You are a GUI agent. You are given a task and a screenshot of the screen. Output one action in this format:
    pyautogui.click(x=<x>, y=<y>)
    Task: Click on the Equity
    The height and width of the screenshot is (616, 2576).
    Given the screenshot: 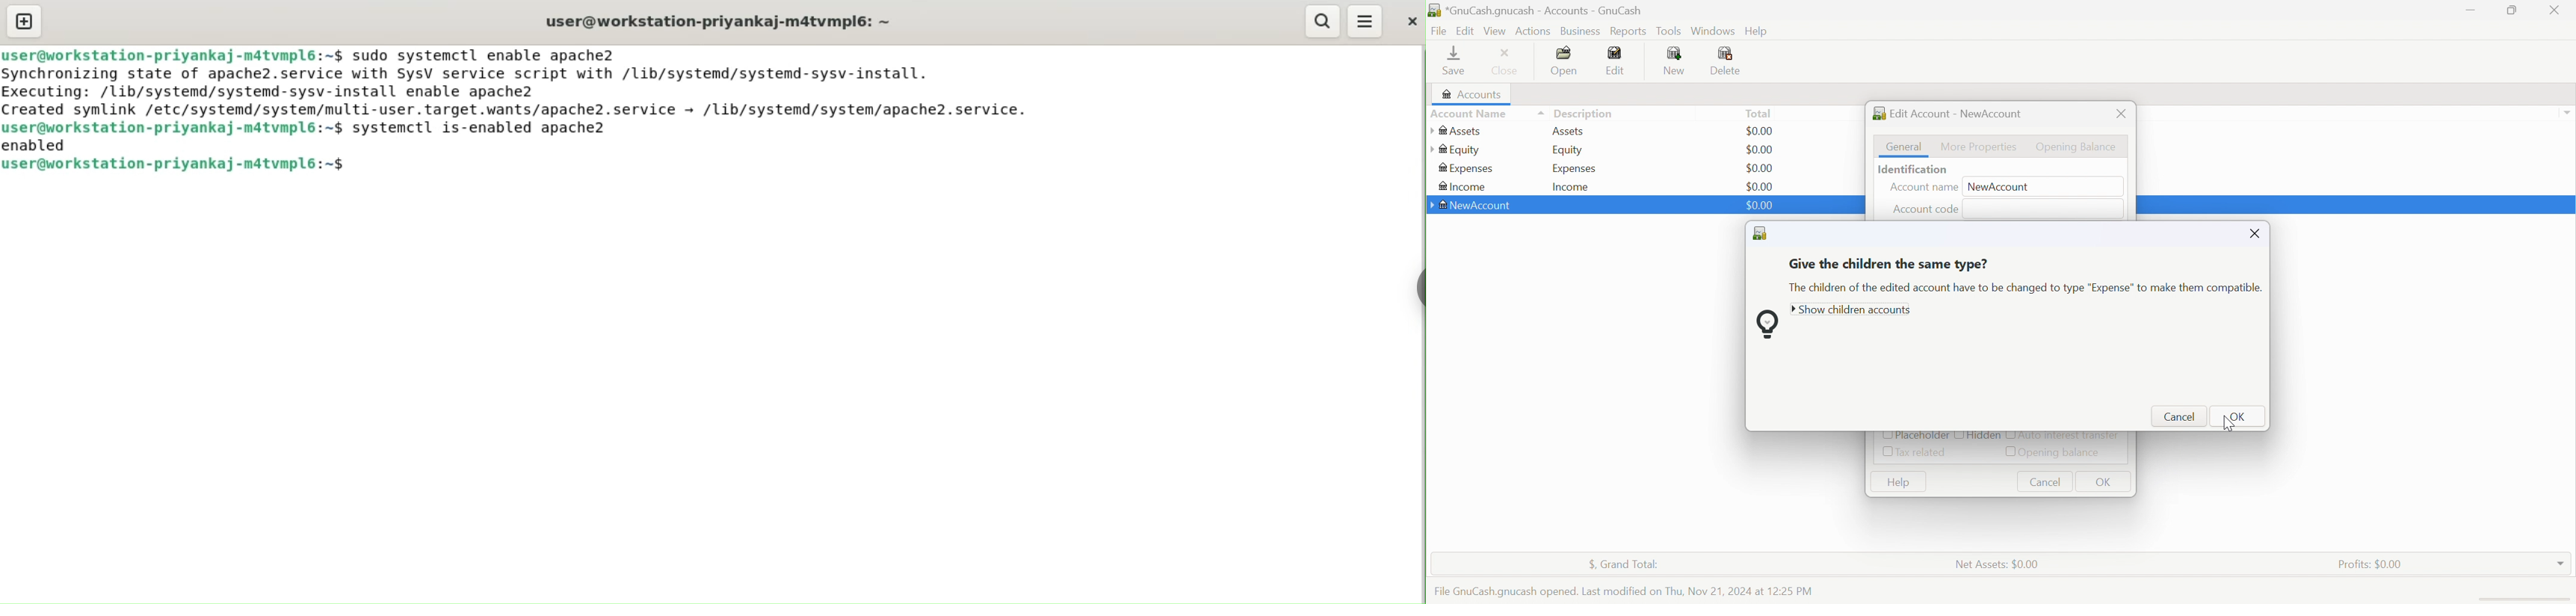 What is the action you would take?
    pyautogui.click(x=1569, y=150)
    